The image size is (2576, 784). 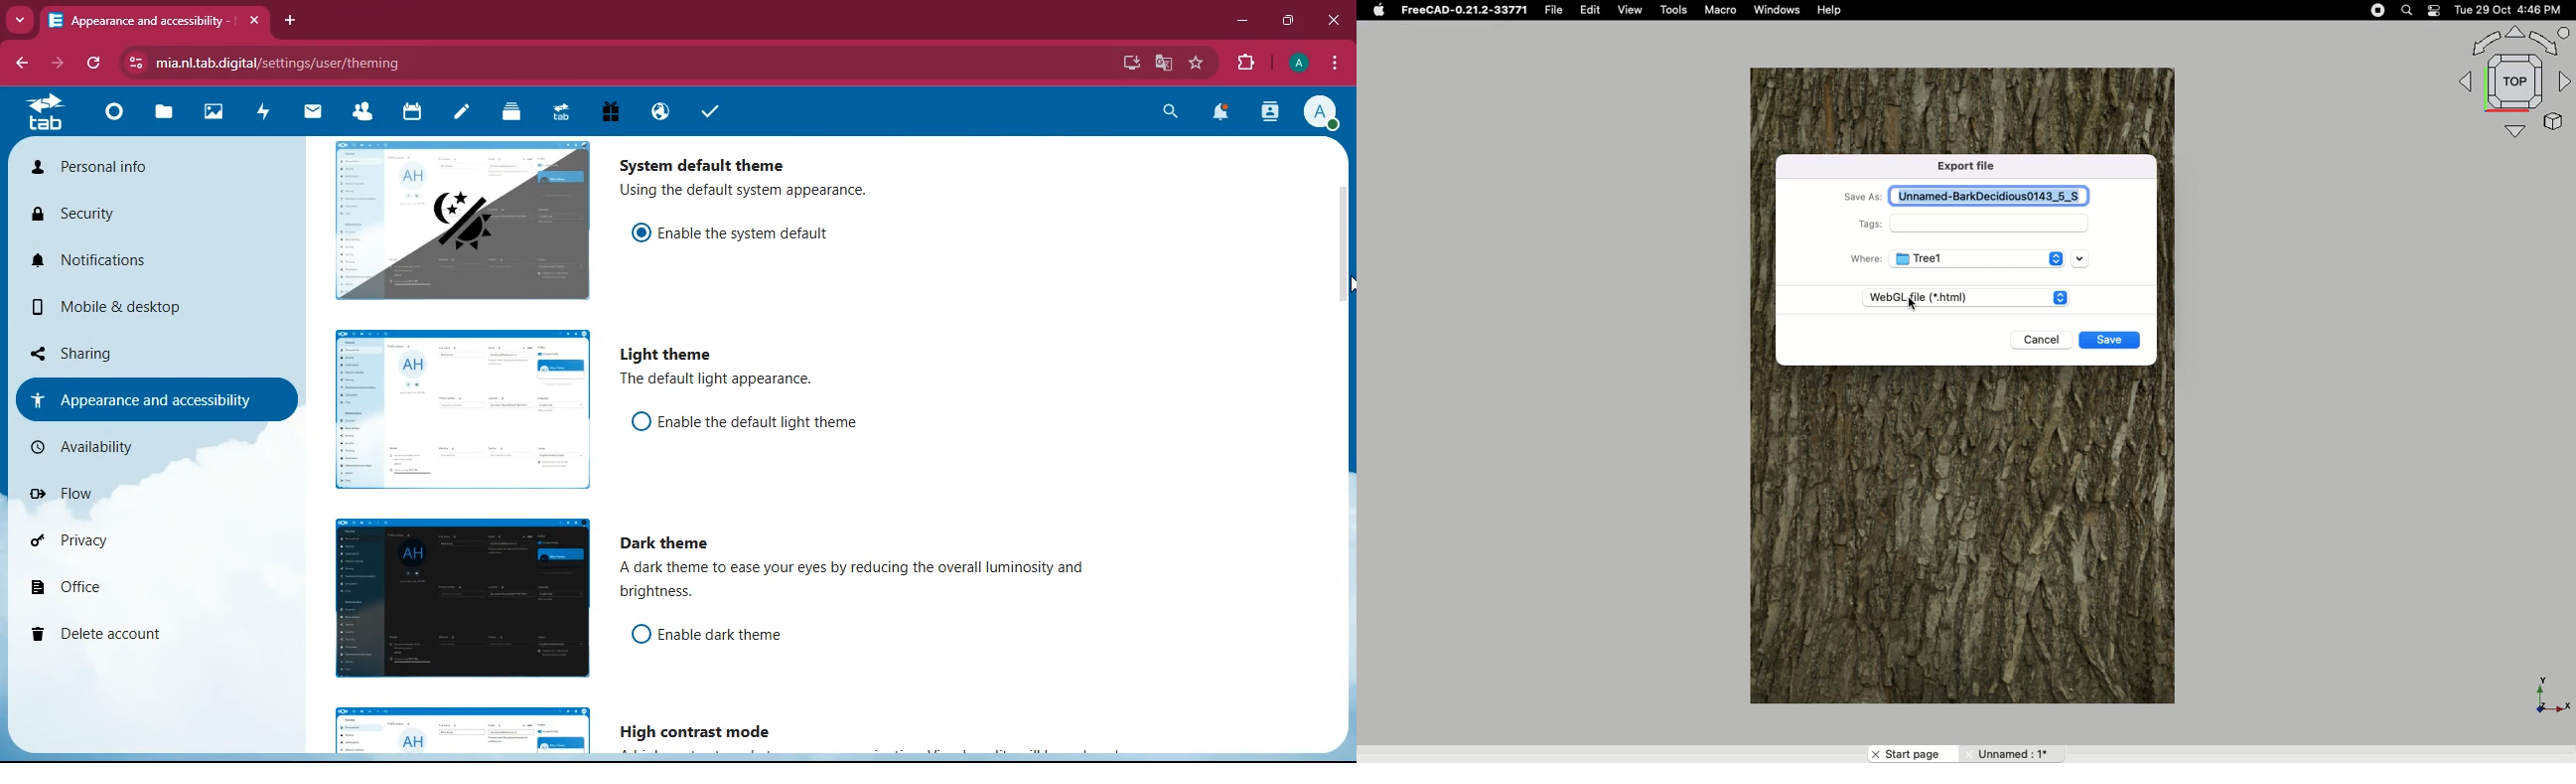 What do you see at coordinates (366, 113) in the screenshot?
I see `friends` at bounding box center [366, 113].